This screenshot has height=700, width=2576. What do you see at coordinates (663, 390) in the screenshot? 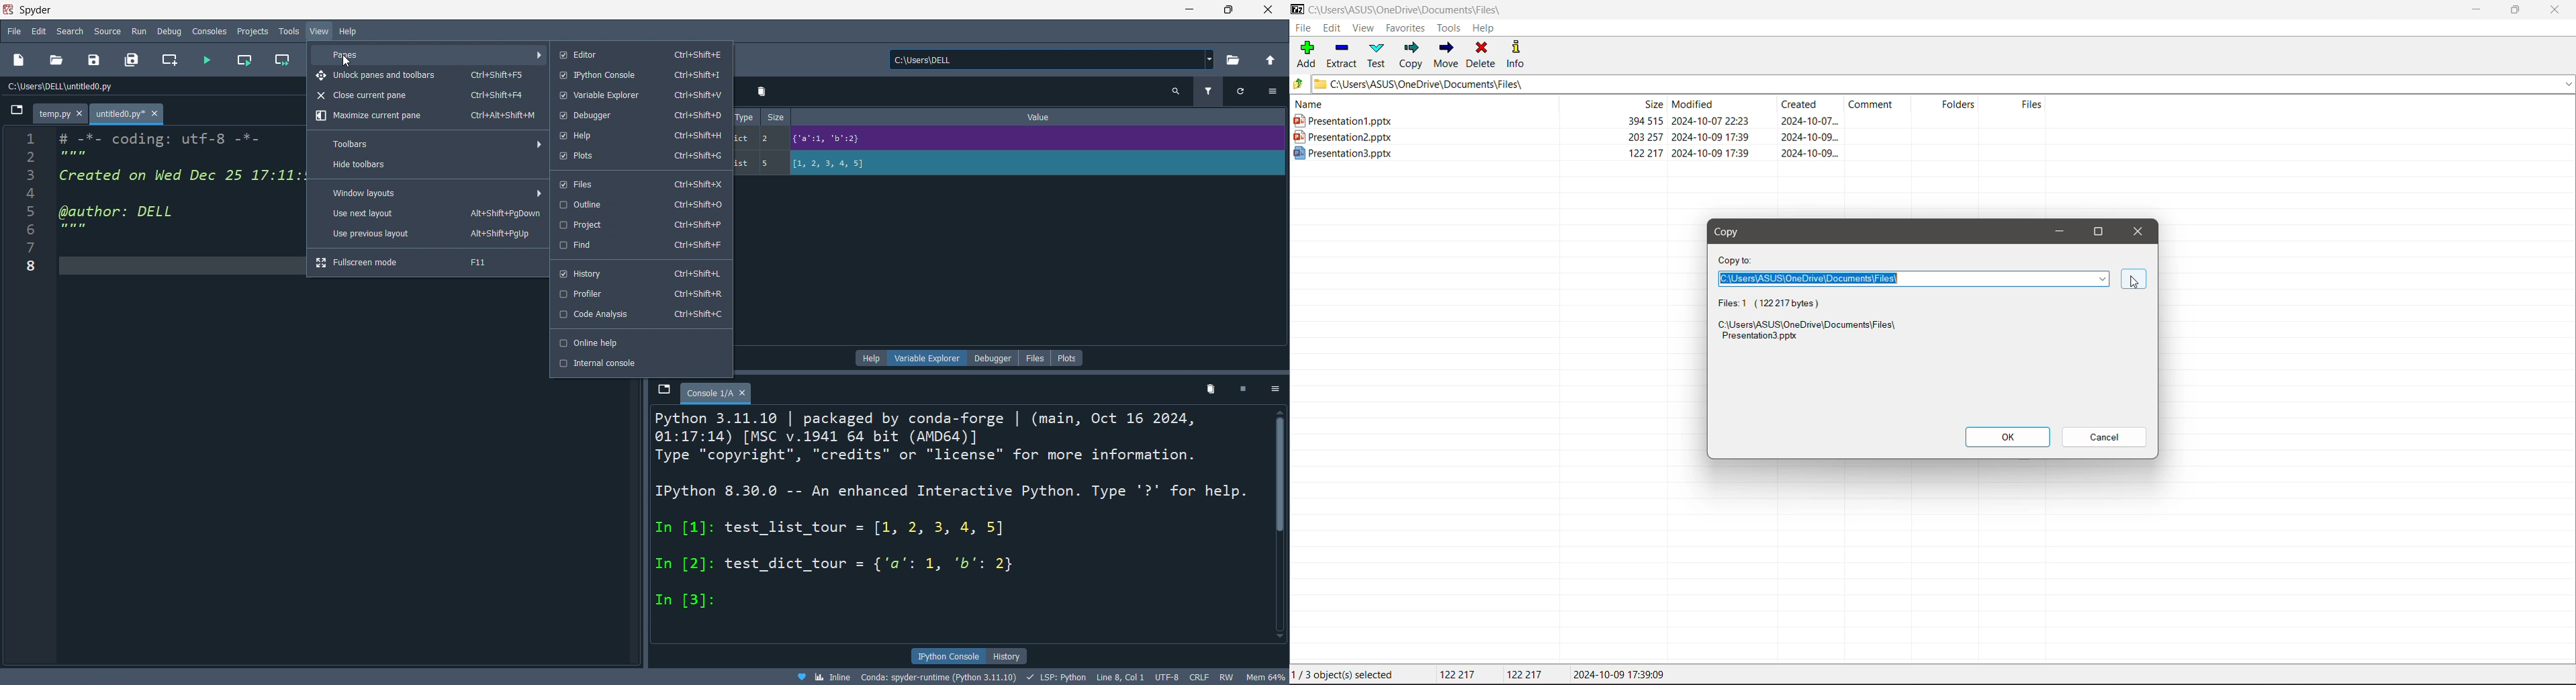
I see `browse tabs` at bounding box center [663, 390].